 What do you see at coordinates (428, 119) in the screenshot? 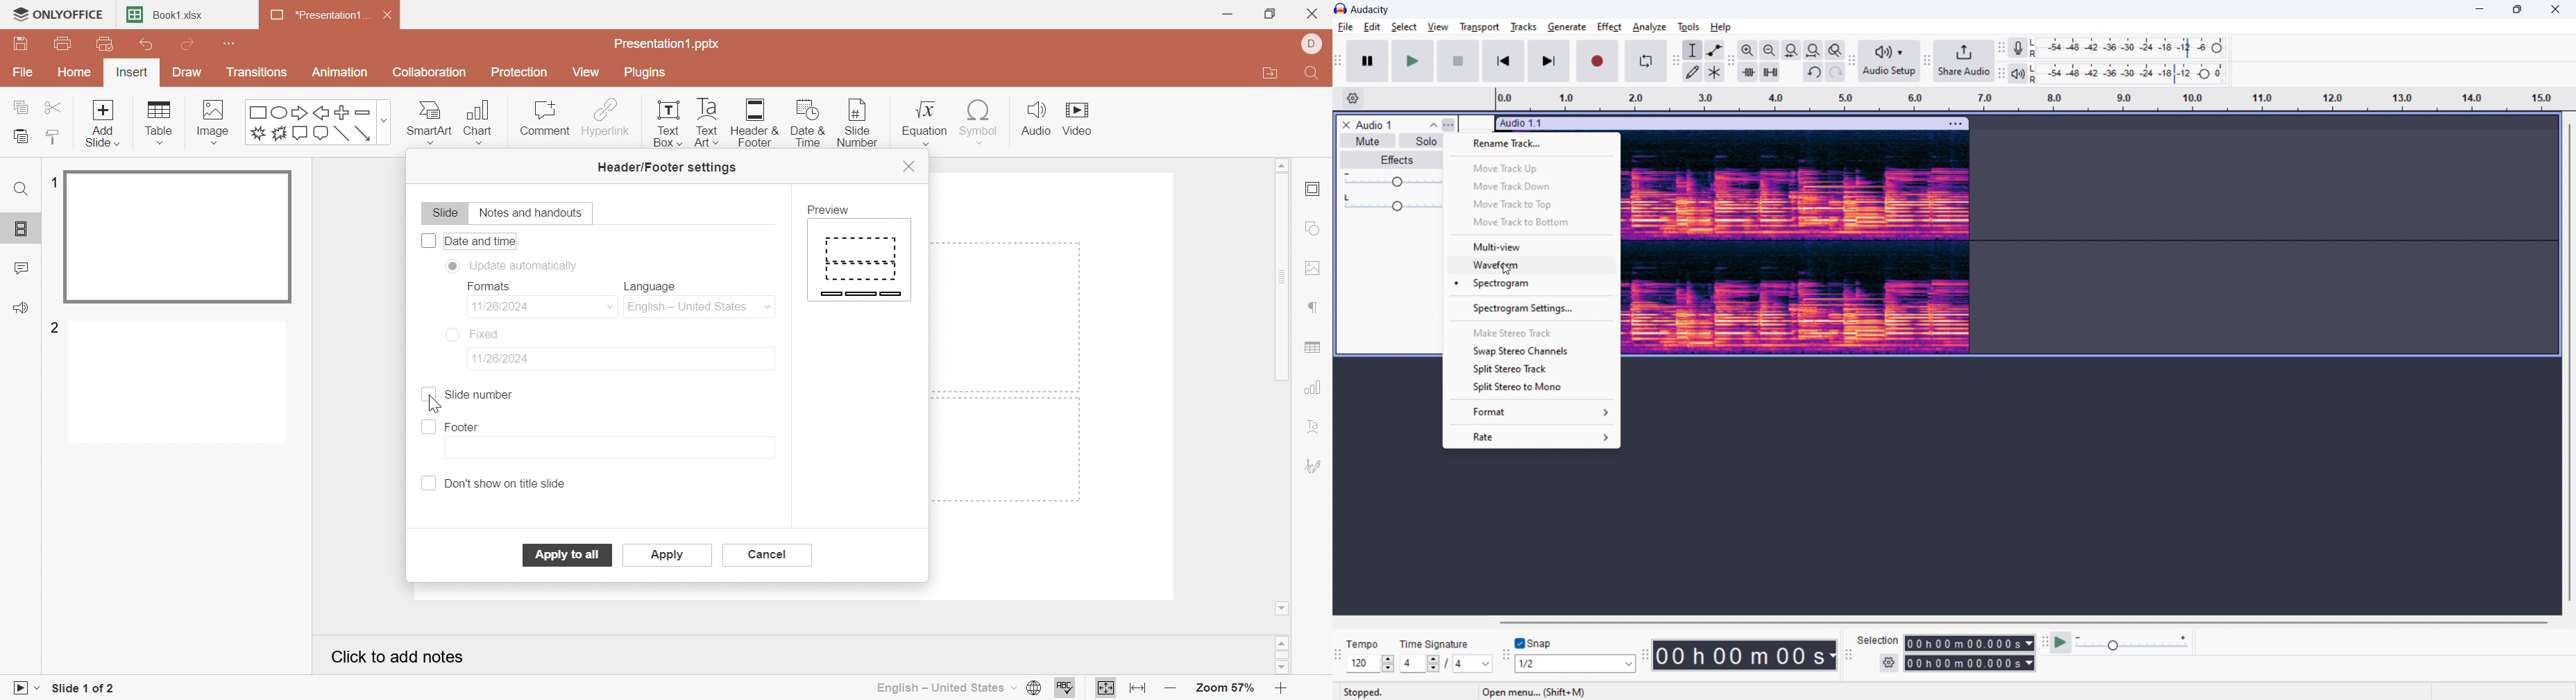
I see `Smart` at bounding box center [428, 119].